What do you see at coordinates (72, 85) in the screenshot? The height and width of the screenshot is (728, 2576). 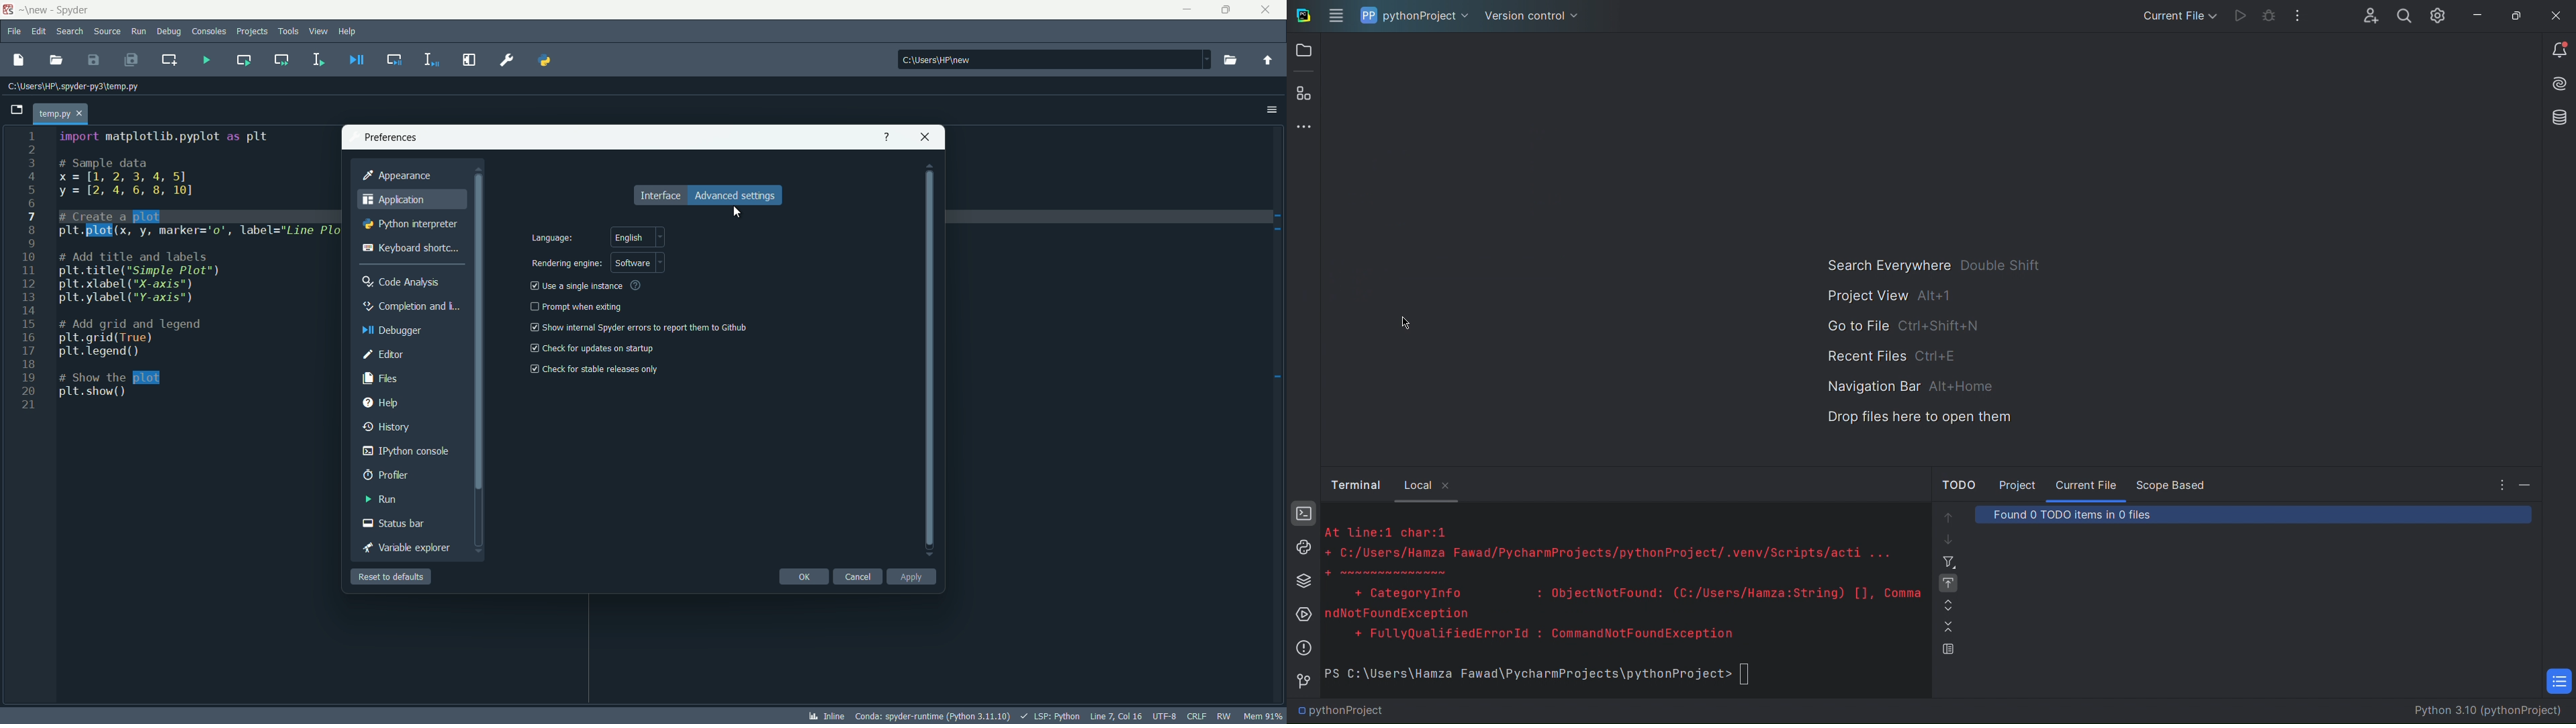 I see `current file directory` at bounding box center [72, 85].